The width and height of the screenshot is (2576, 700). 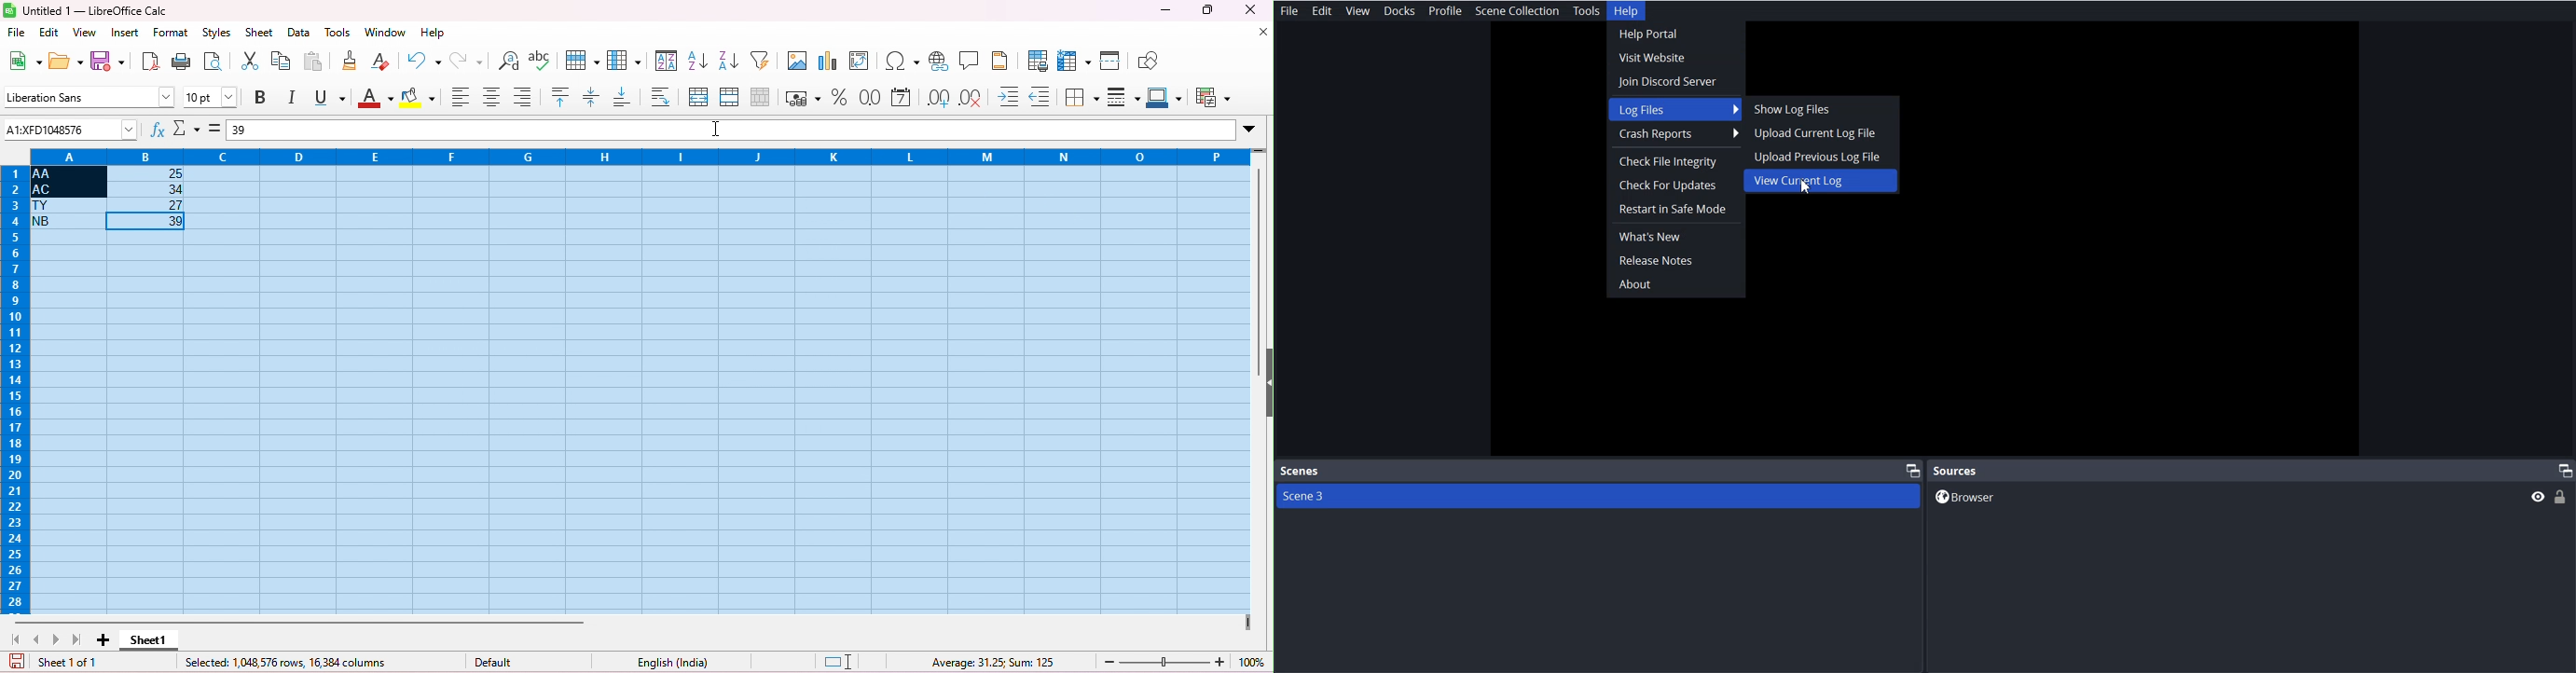 I want to click on Maximize Window, so click(x=2560, y=470).